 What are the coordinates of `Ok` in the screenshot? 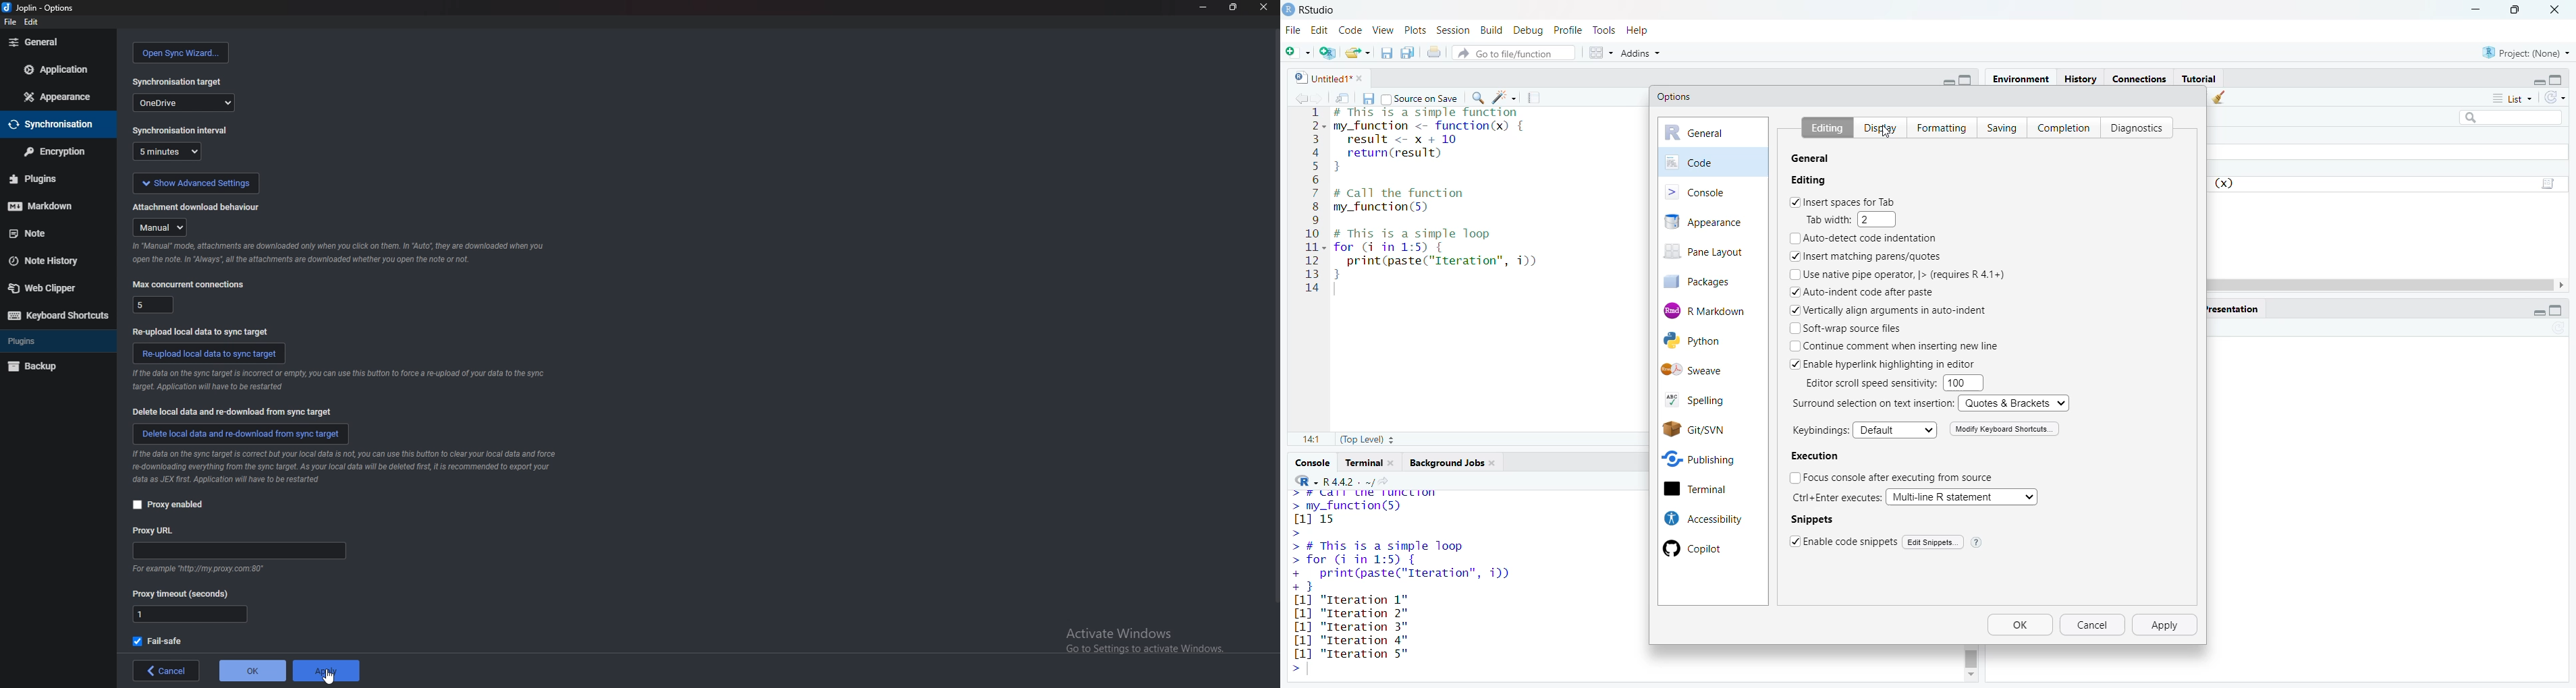 It's located at (2021, 627).